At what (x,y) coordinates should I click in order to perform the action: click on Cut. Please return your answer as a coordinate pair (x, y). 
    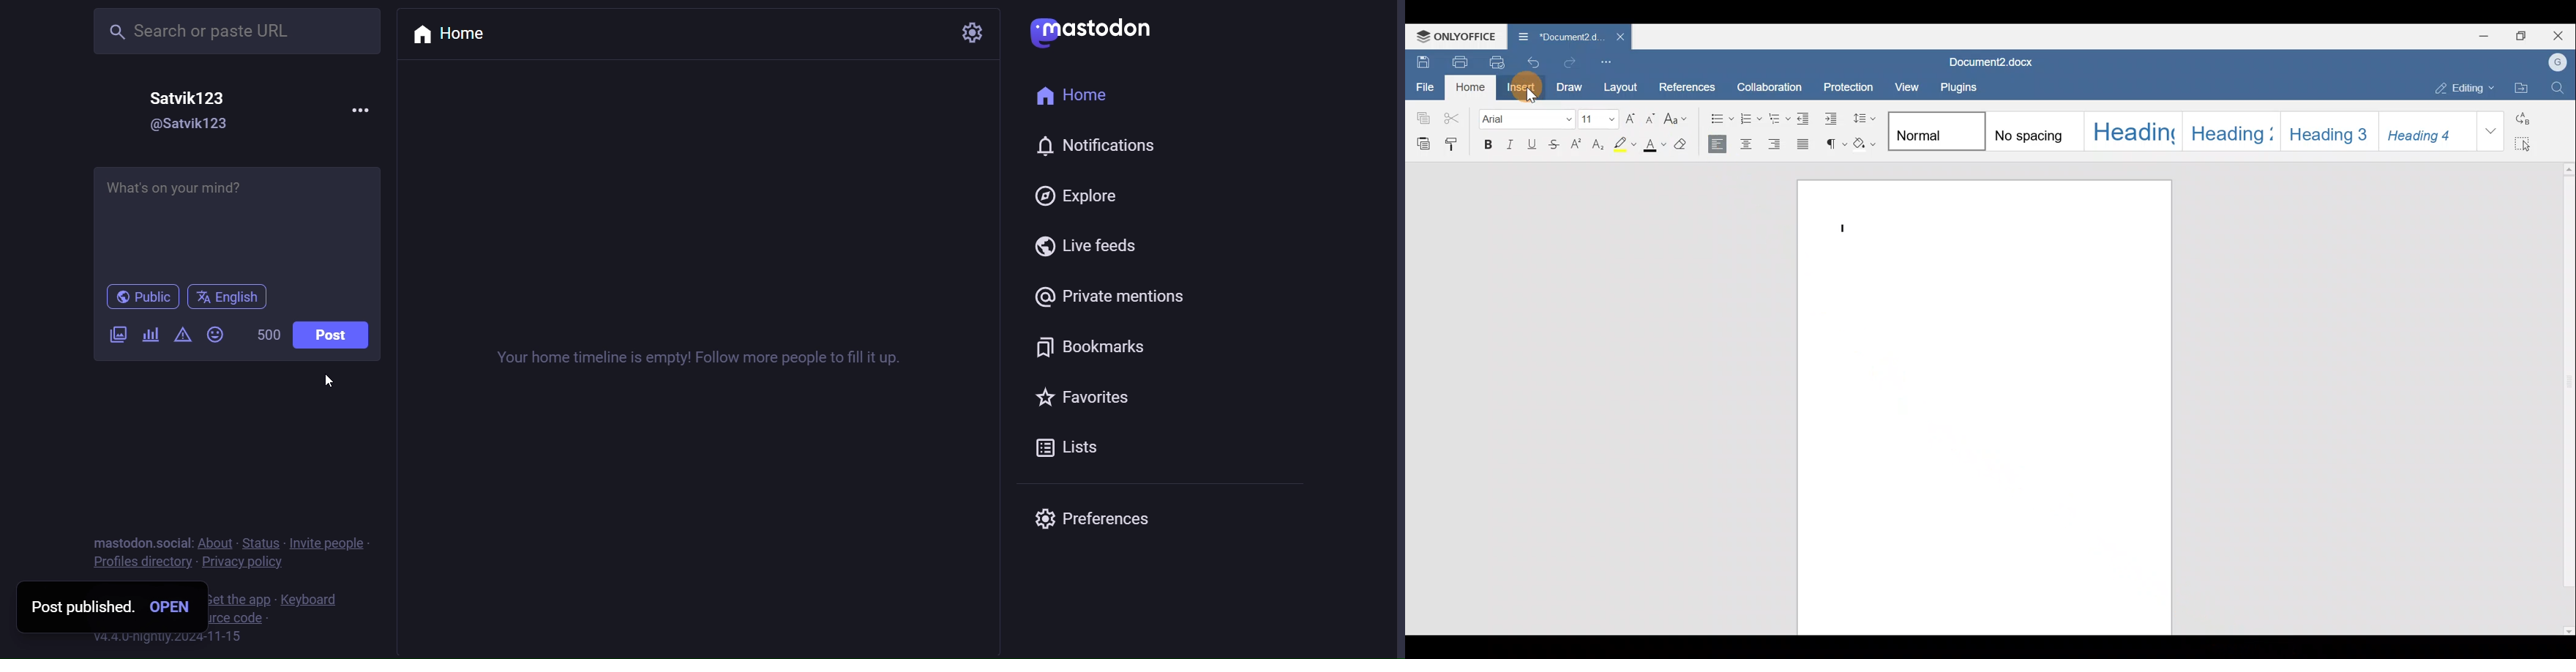
    Looking at the image, I should click on (1453, 117).